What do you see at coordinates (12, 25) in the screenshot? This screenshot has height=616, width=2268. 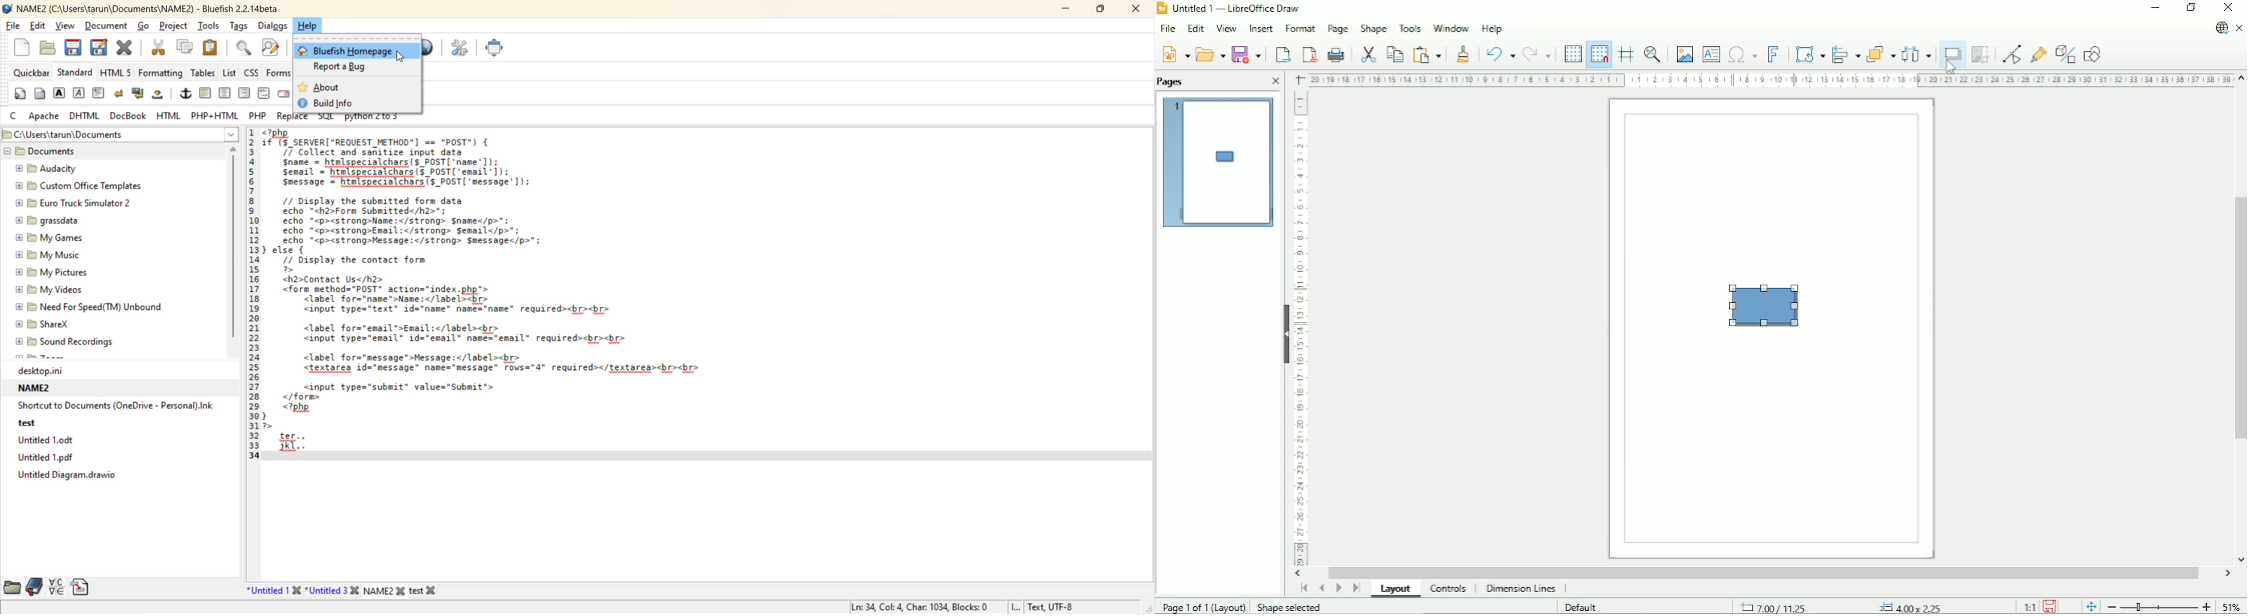 I see `file` at bounding box center [12, 25].